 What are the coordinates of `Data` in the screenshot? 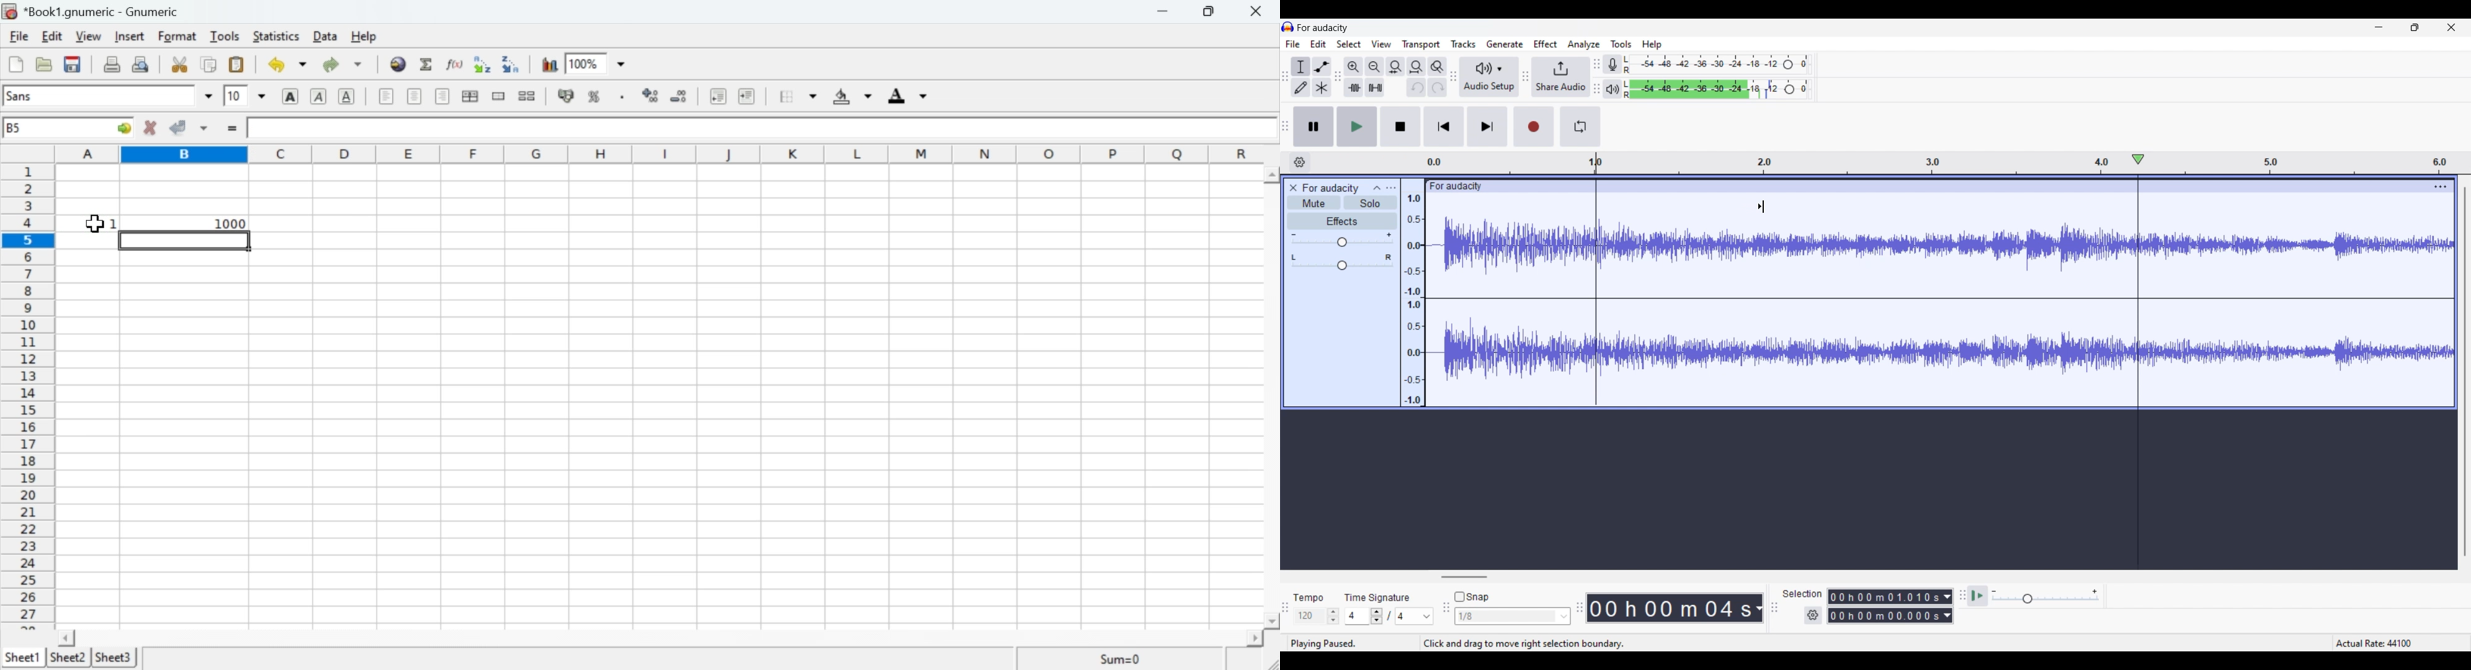 It's located at (327, 37).